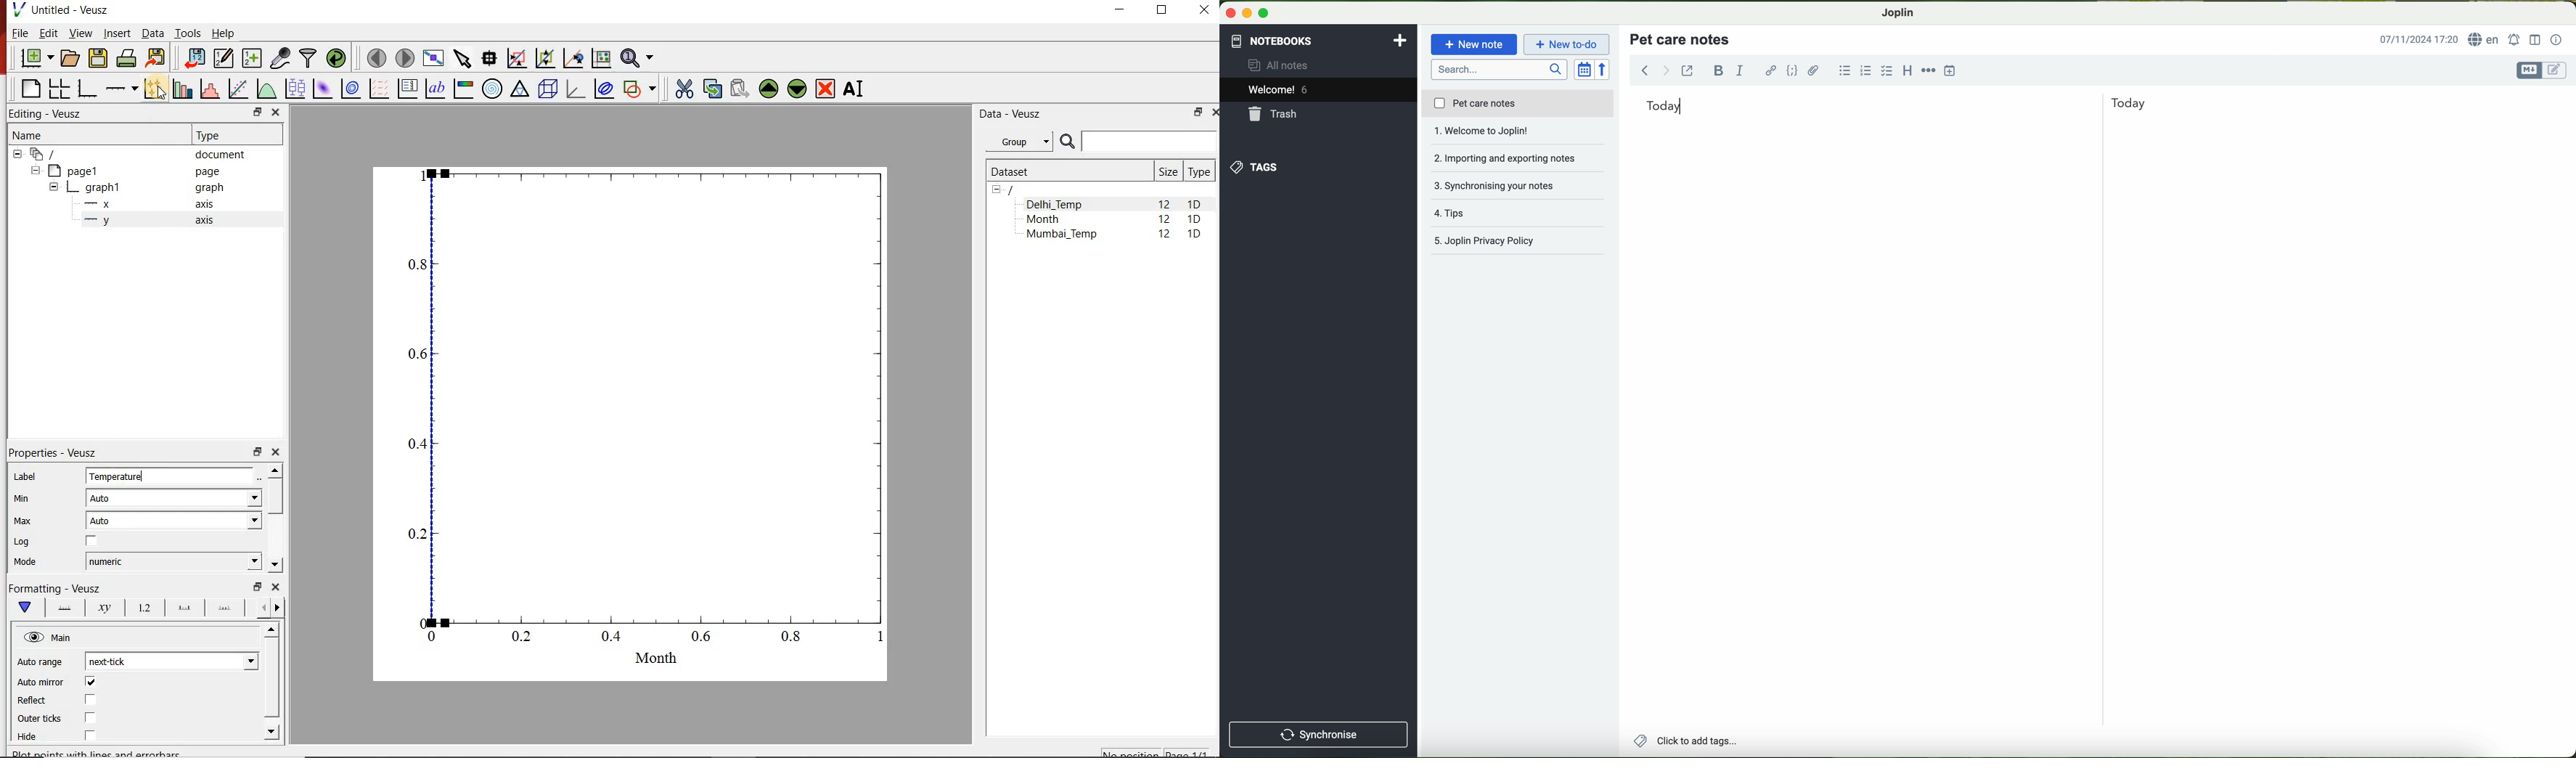 This screenshot has width=2576, height=784. What do you see at coordinates (1019, 140) in the screenshot?
I see `Group` at bounding box center [1019, 140].